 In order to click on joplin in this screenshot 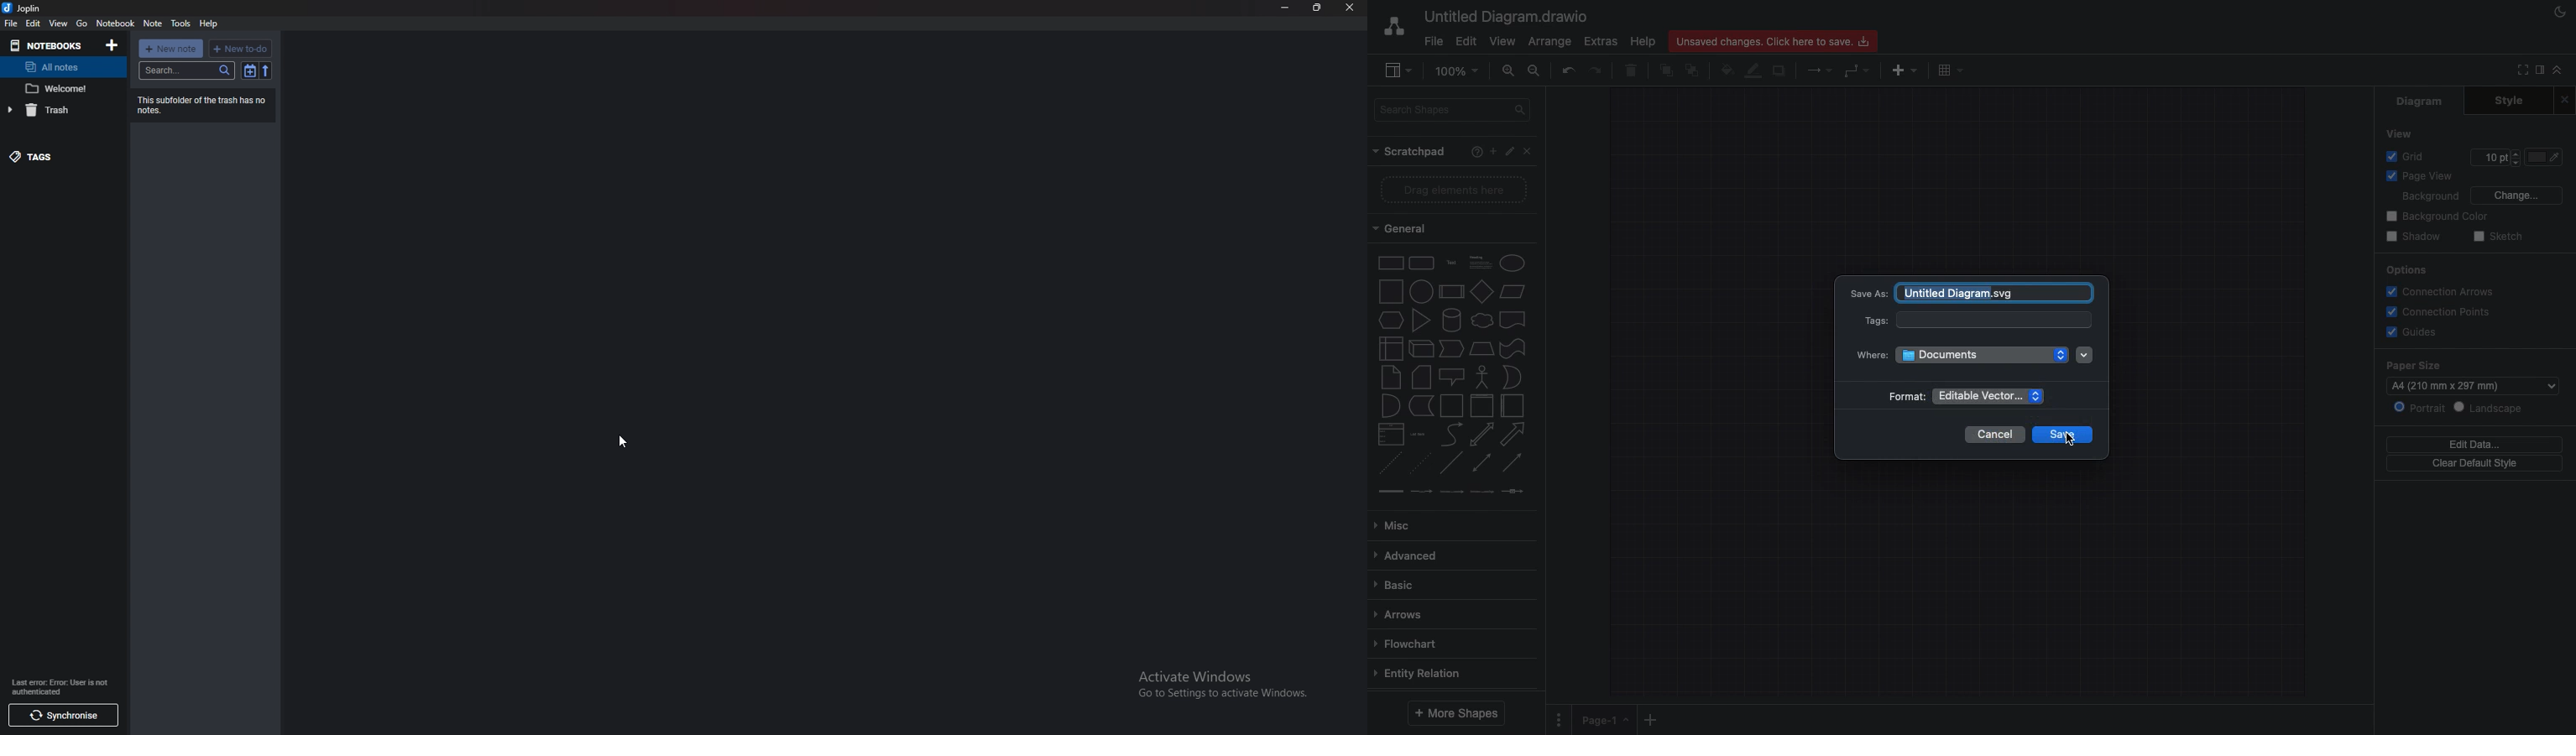, I will do `click(24, 8)`.